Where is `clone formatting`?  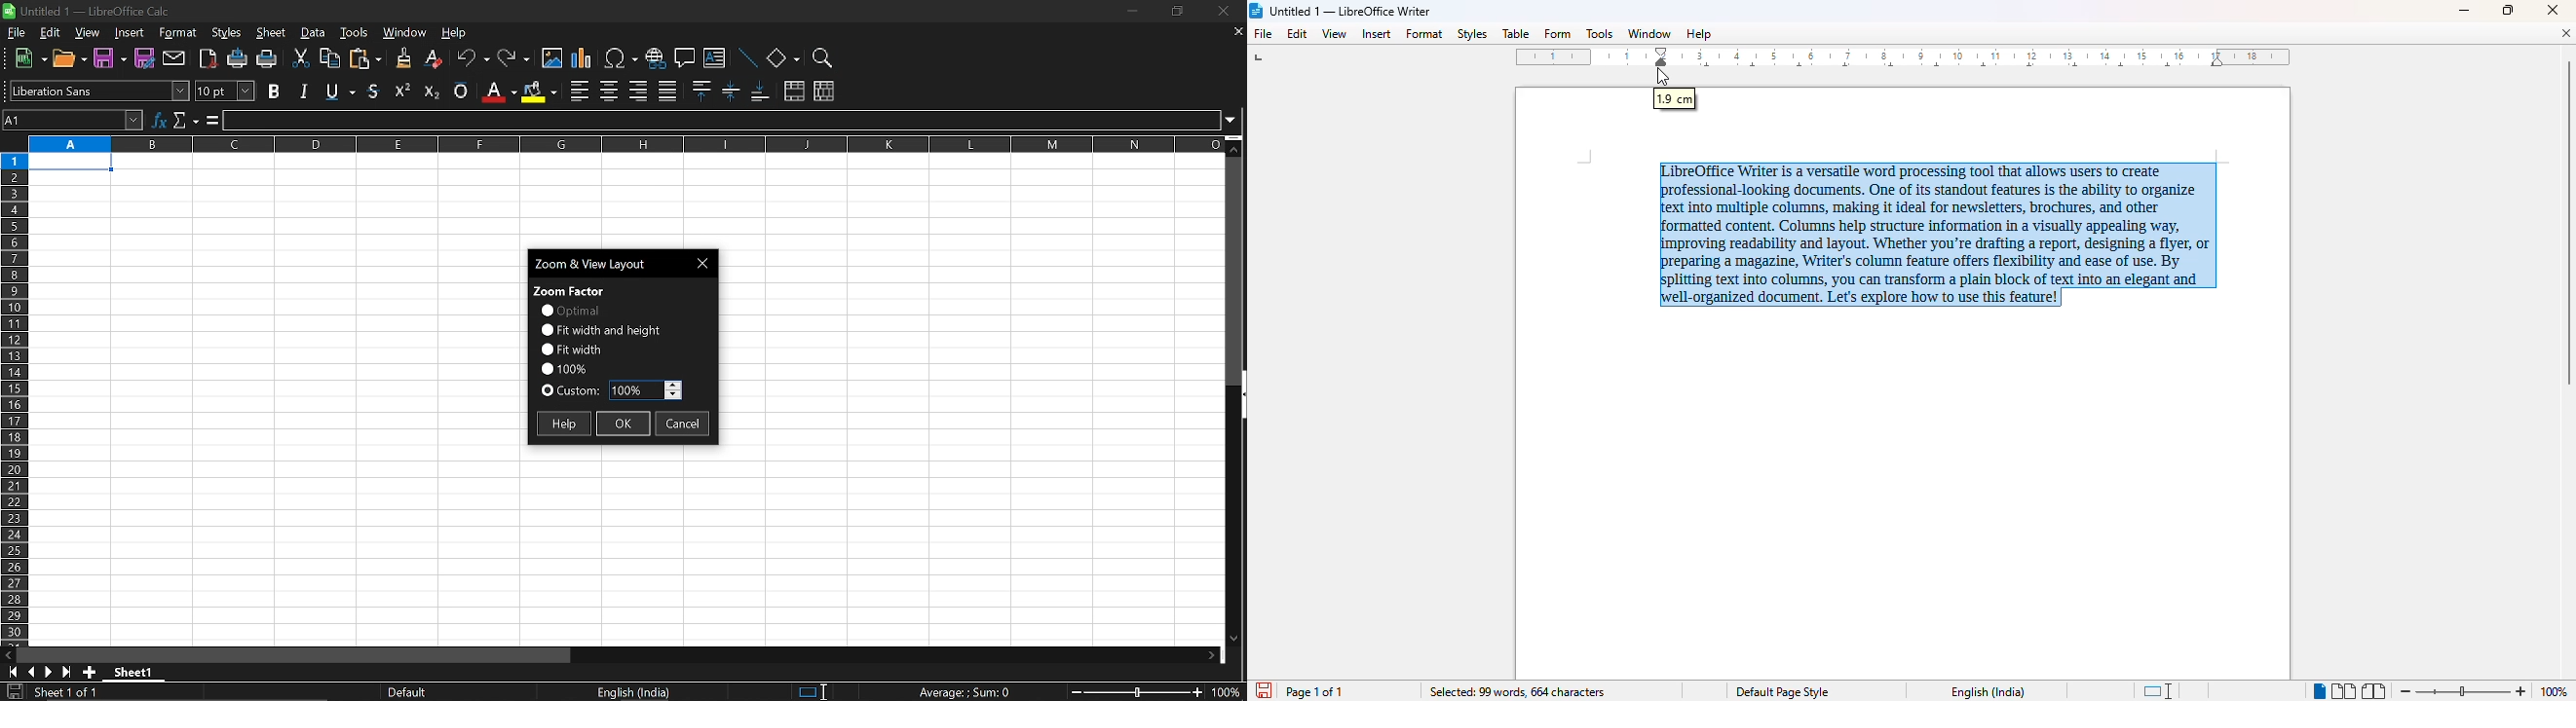
clone formatting is located at coordinates (399, 57).